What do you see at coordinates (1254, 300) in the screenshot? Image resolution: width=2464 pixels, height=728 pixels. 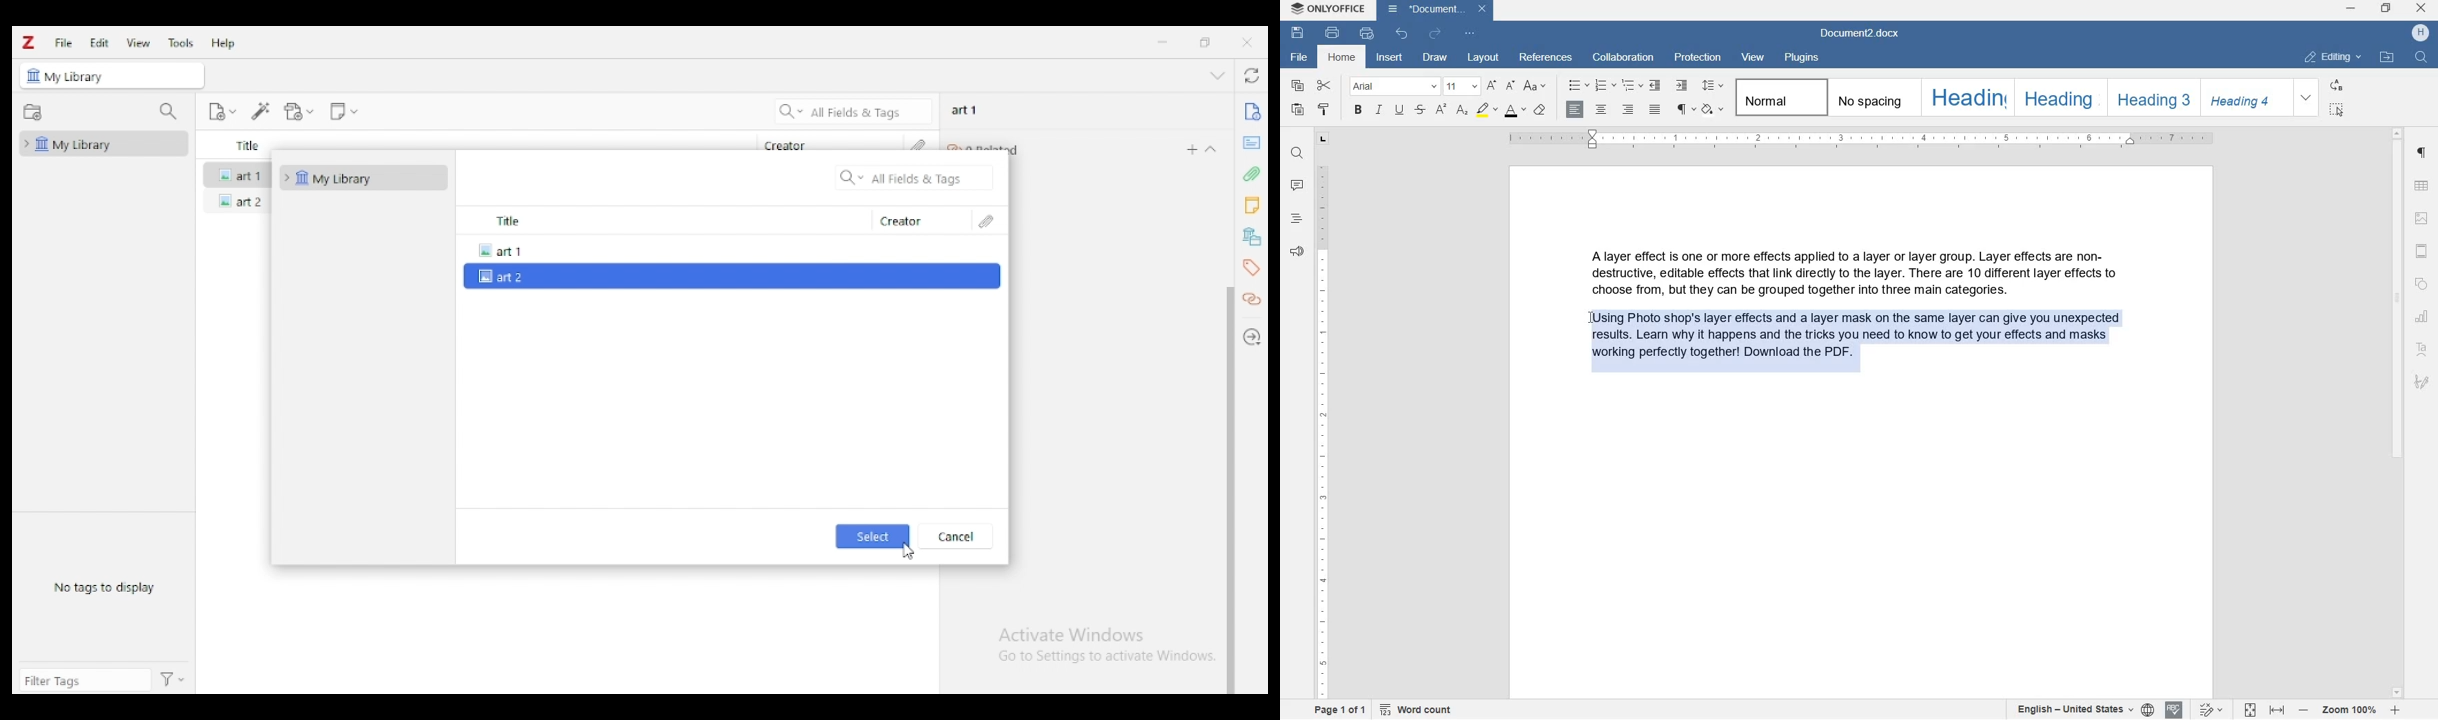 I see `related` at bounding box center [1254, 300].